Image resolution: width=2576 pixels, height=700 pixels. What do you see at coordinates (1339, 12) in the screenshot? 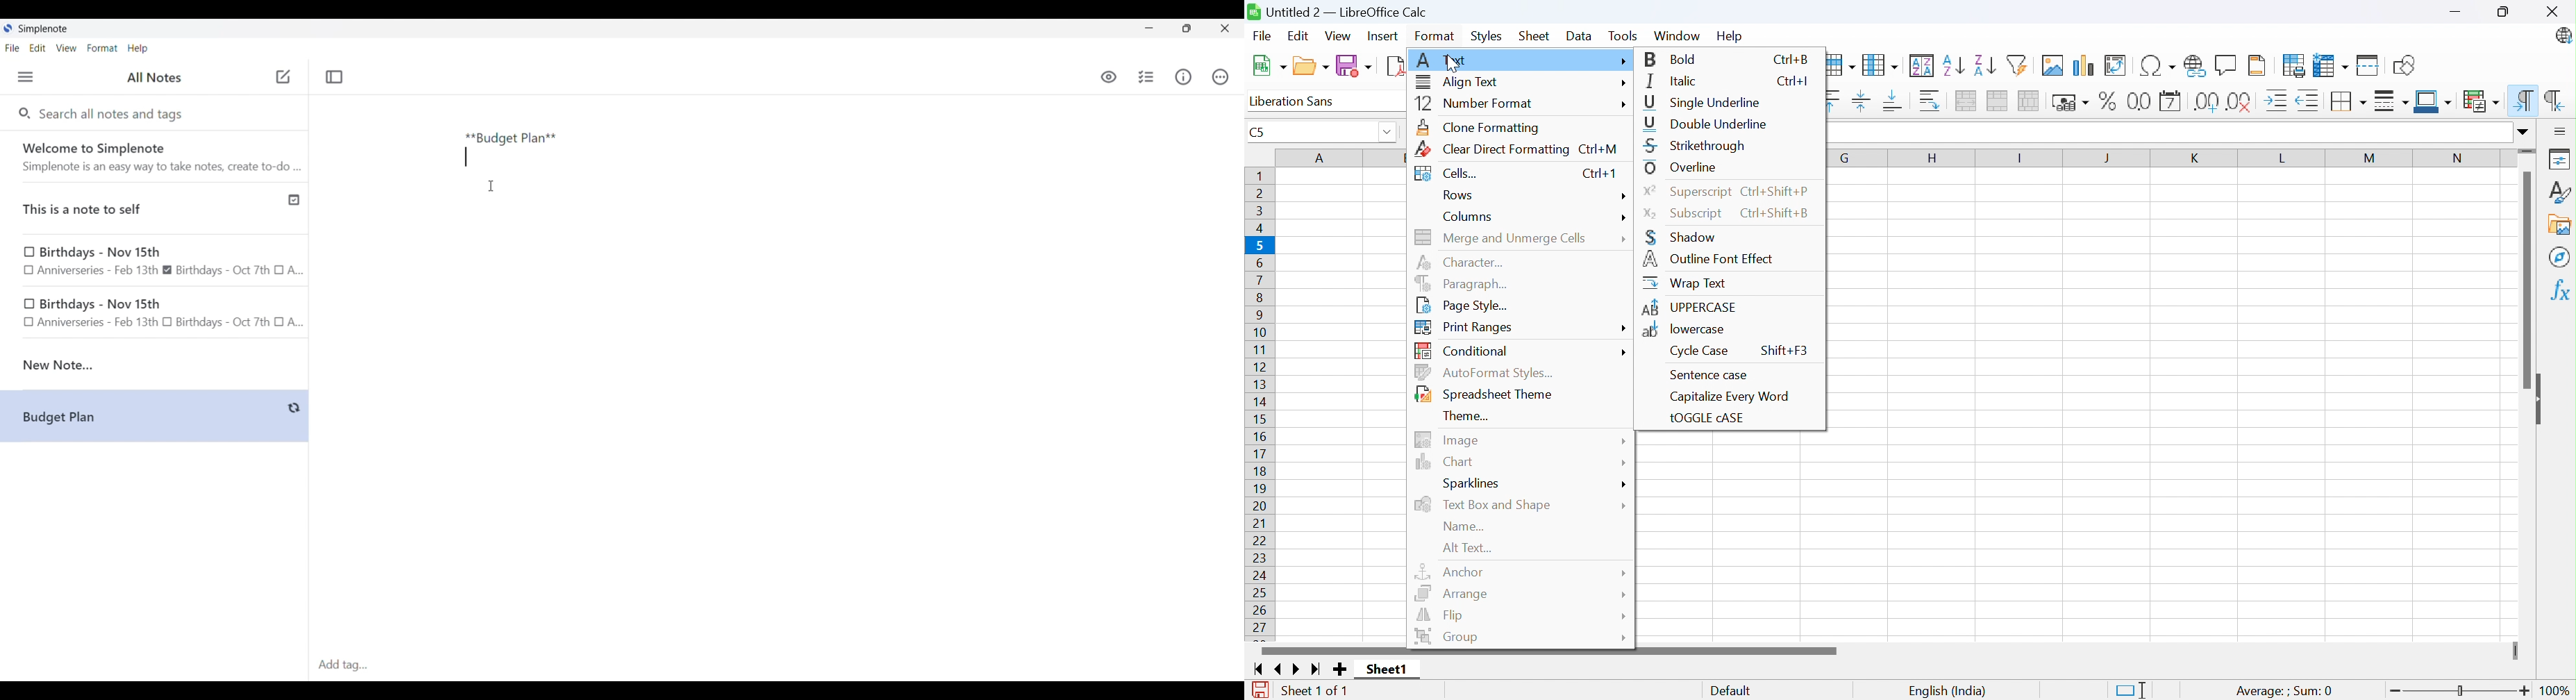
I see `Untitled 2 - LibreOffice Calc` at bounding box center [1339, 12].